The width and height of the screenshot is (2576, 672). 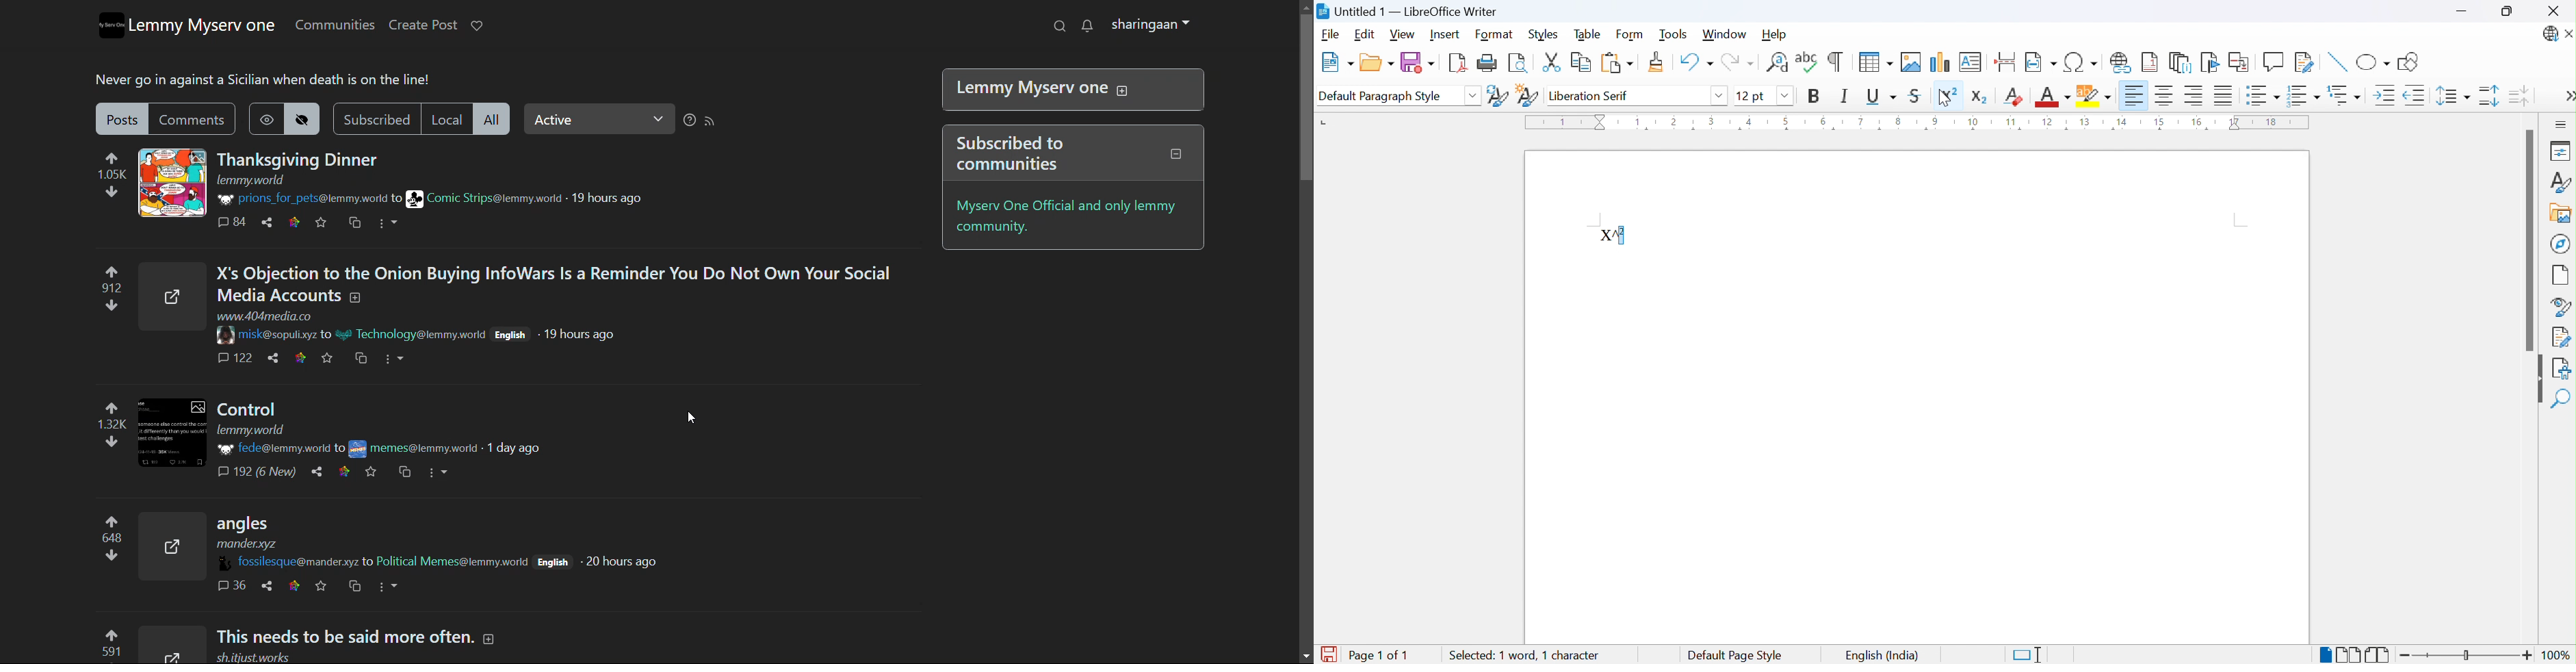 What do you see at coordinates (1778, 61) in the screenshot?
I see `Find and replace` at bounding box center [1778, 61].